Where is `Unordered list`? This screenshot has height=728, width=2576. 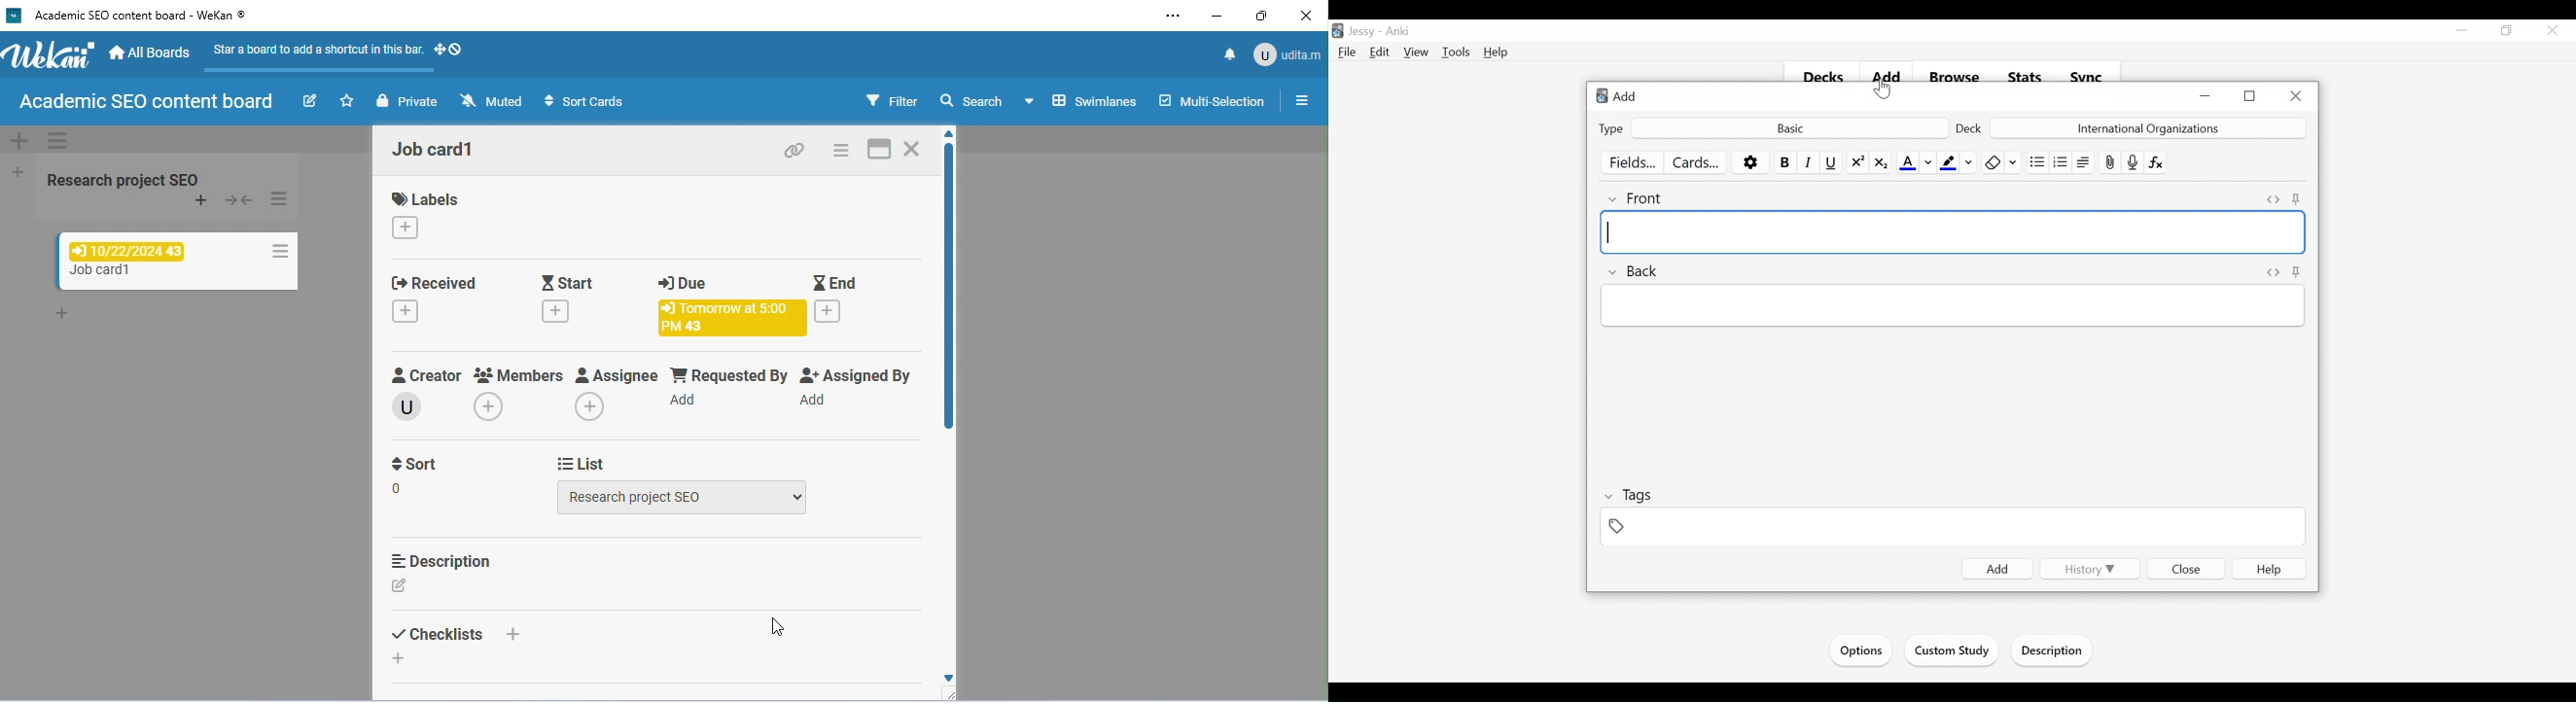 Unordered list is located at coordinates (2036, 161).